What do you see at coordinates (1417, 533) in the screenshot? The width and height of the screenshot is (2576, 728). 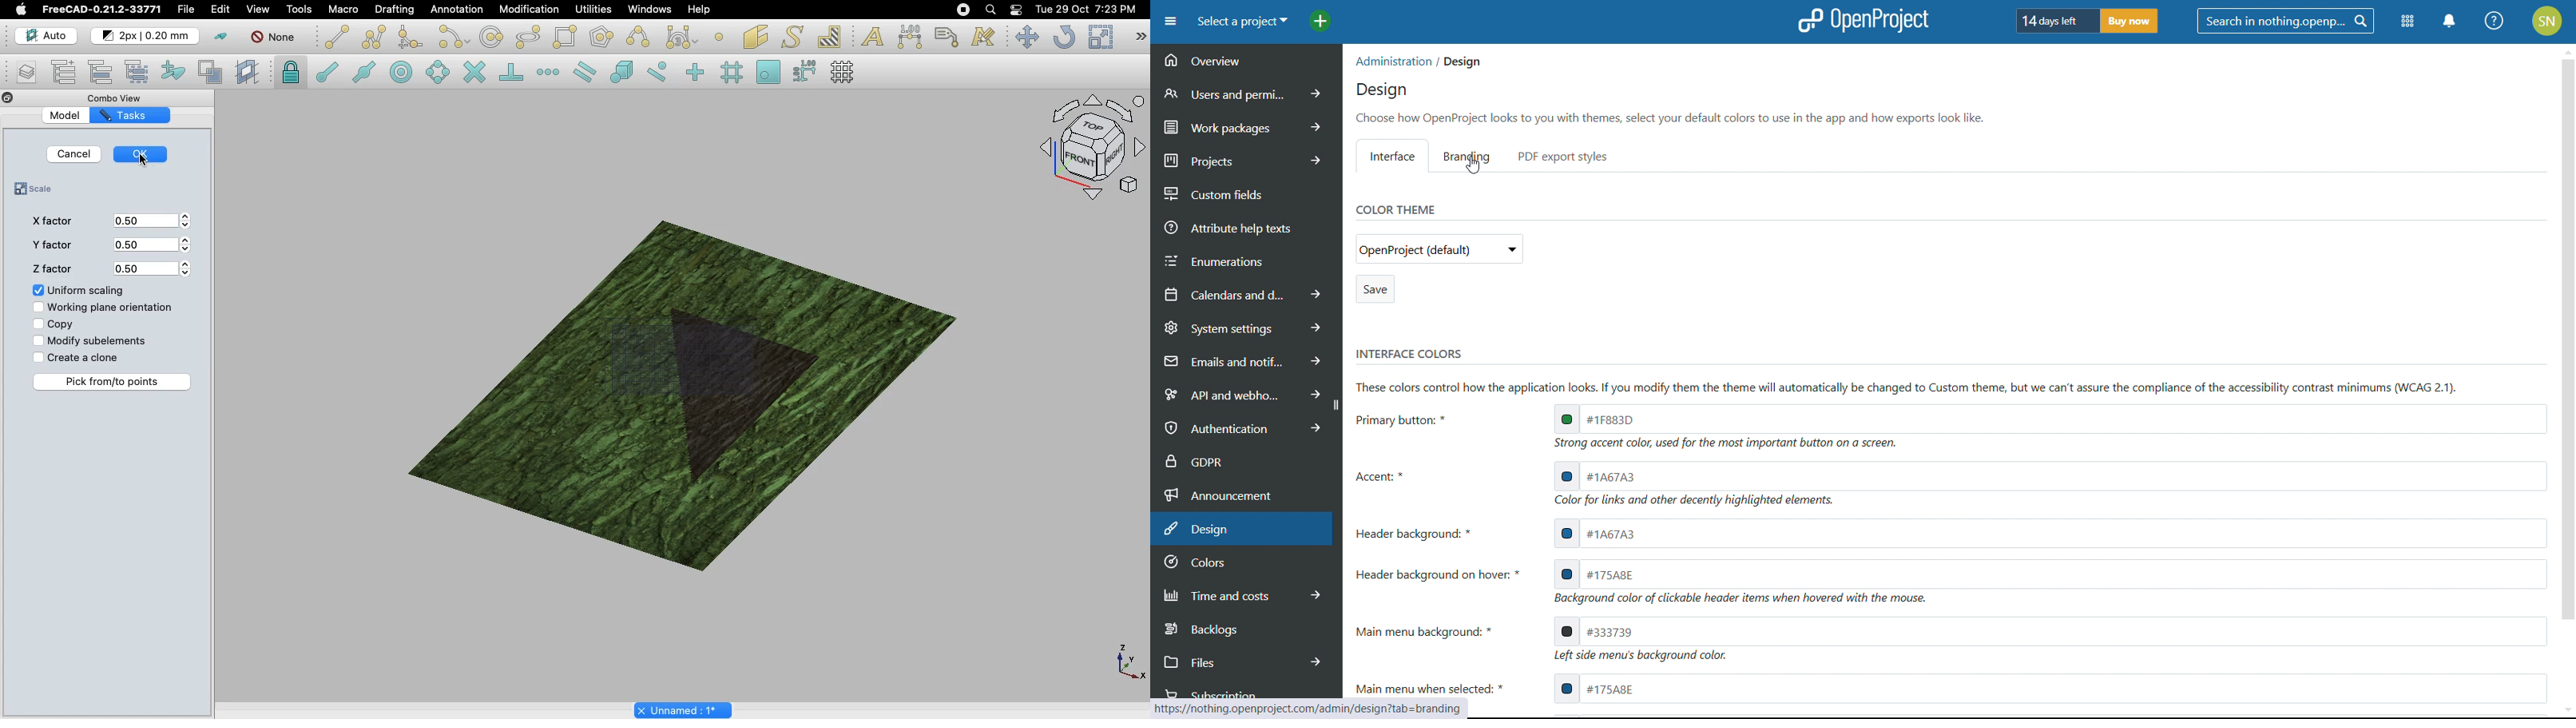 I see `Header background: *` at bounding box center [1417, 533].